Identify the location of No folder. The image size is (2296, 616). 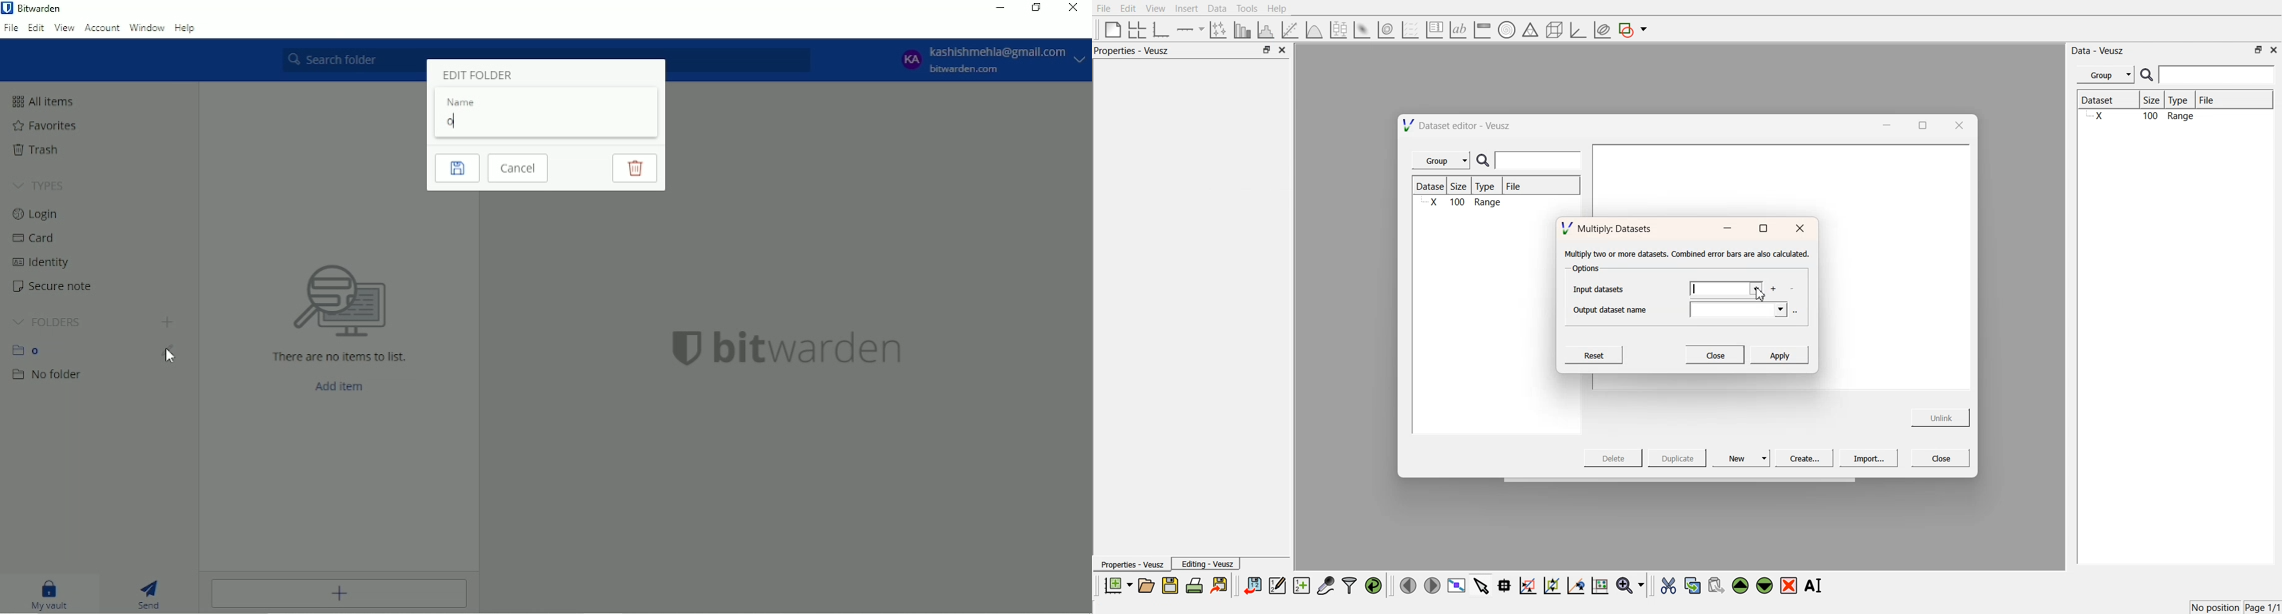
(49, 375).